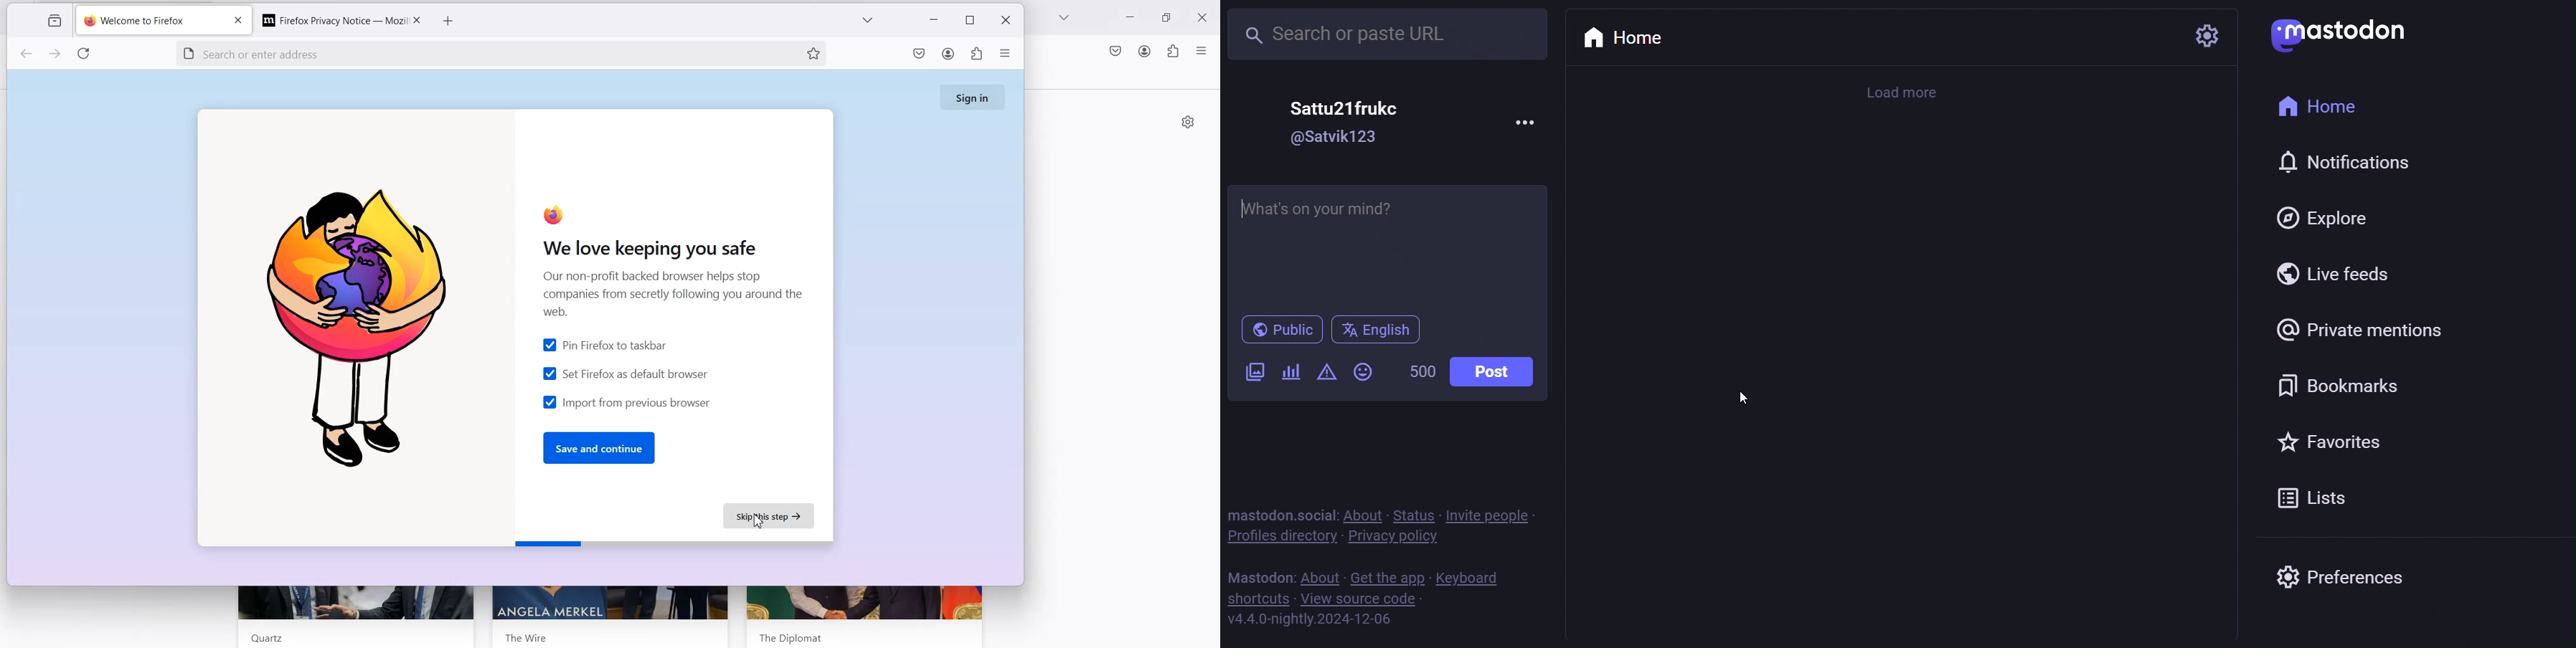 The width and height of the screenshot is (2576, 672). What do you see at coordinates (1490, 514) in the screenshot?
I see `invite people` at bounding box center [1490, 514].